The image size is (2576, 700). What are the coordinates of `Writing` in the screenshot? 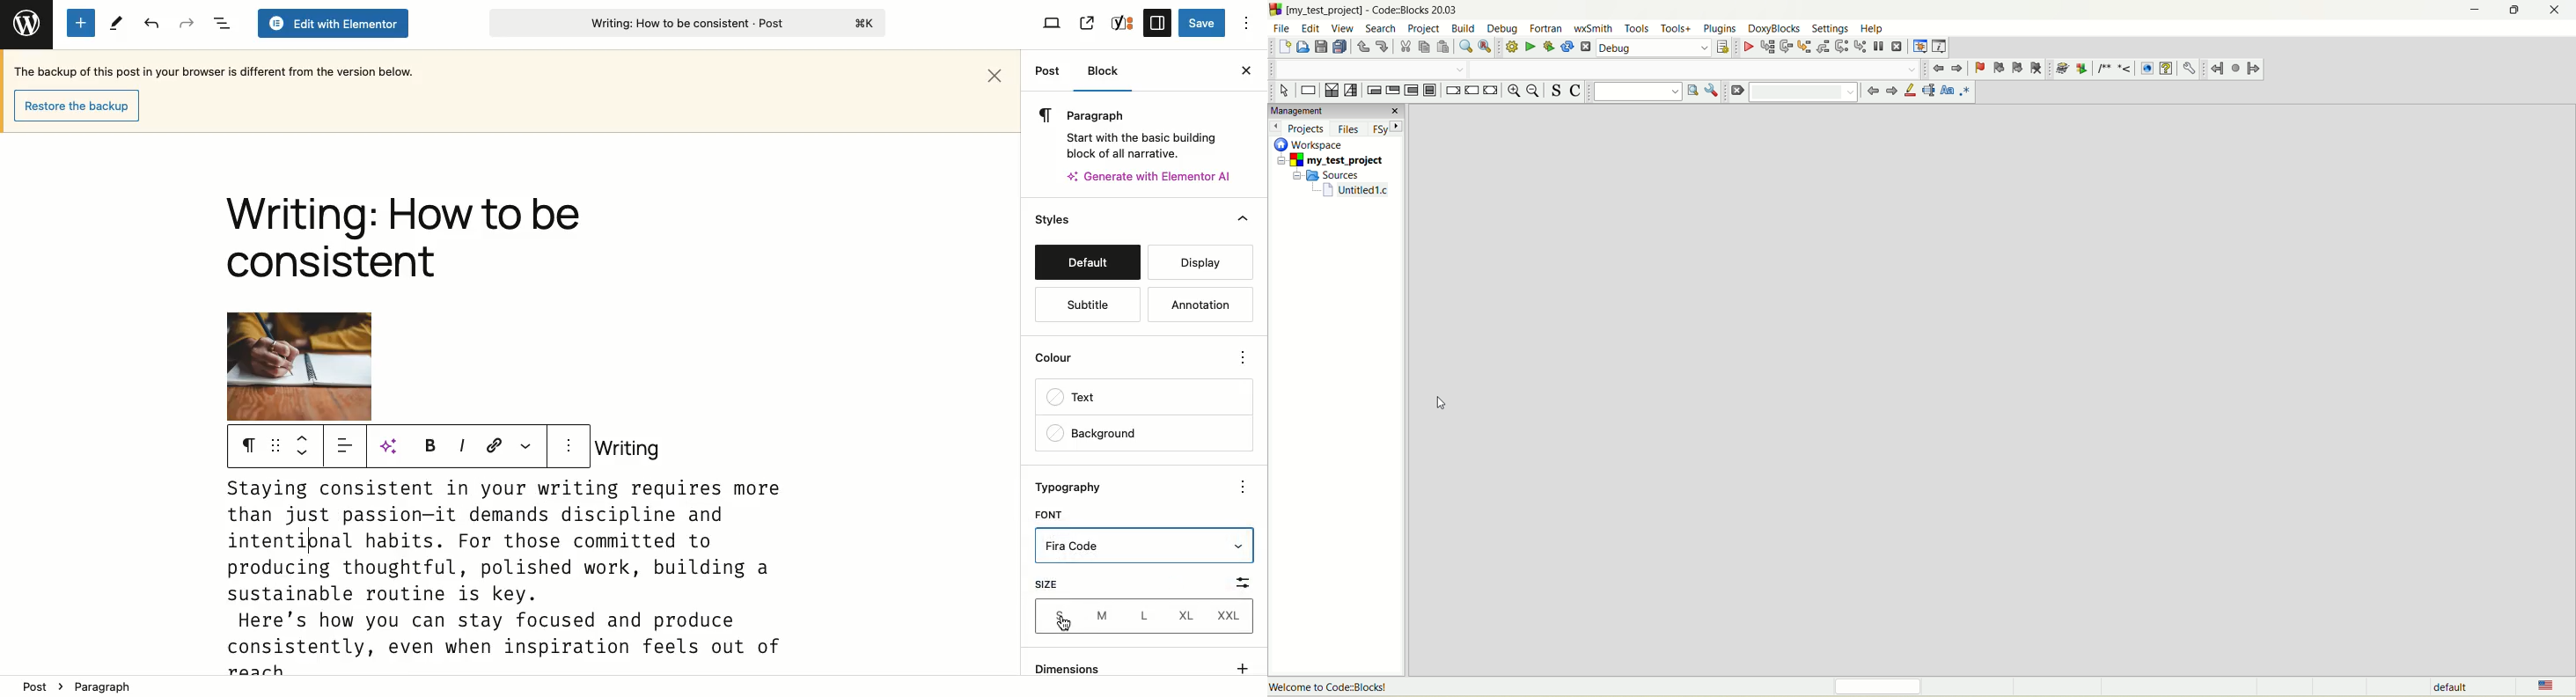 It's located at (627, 448).